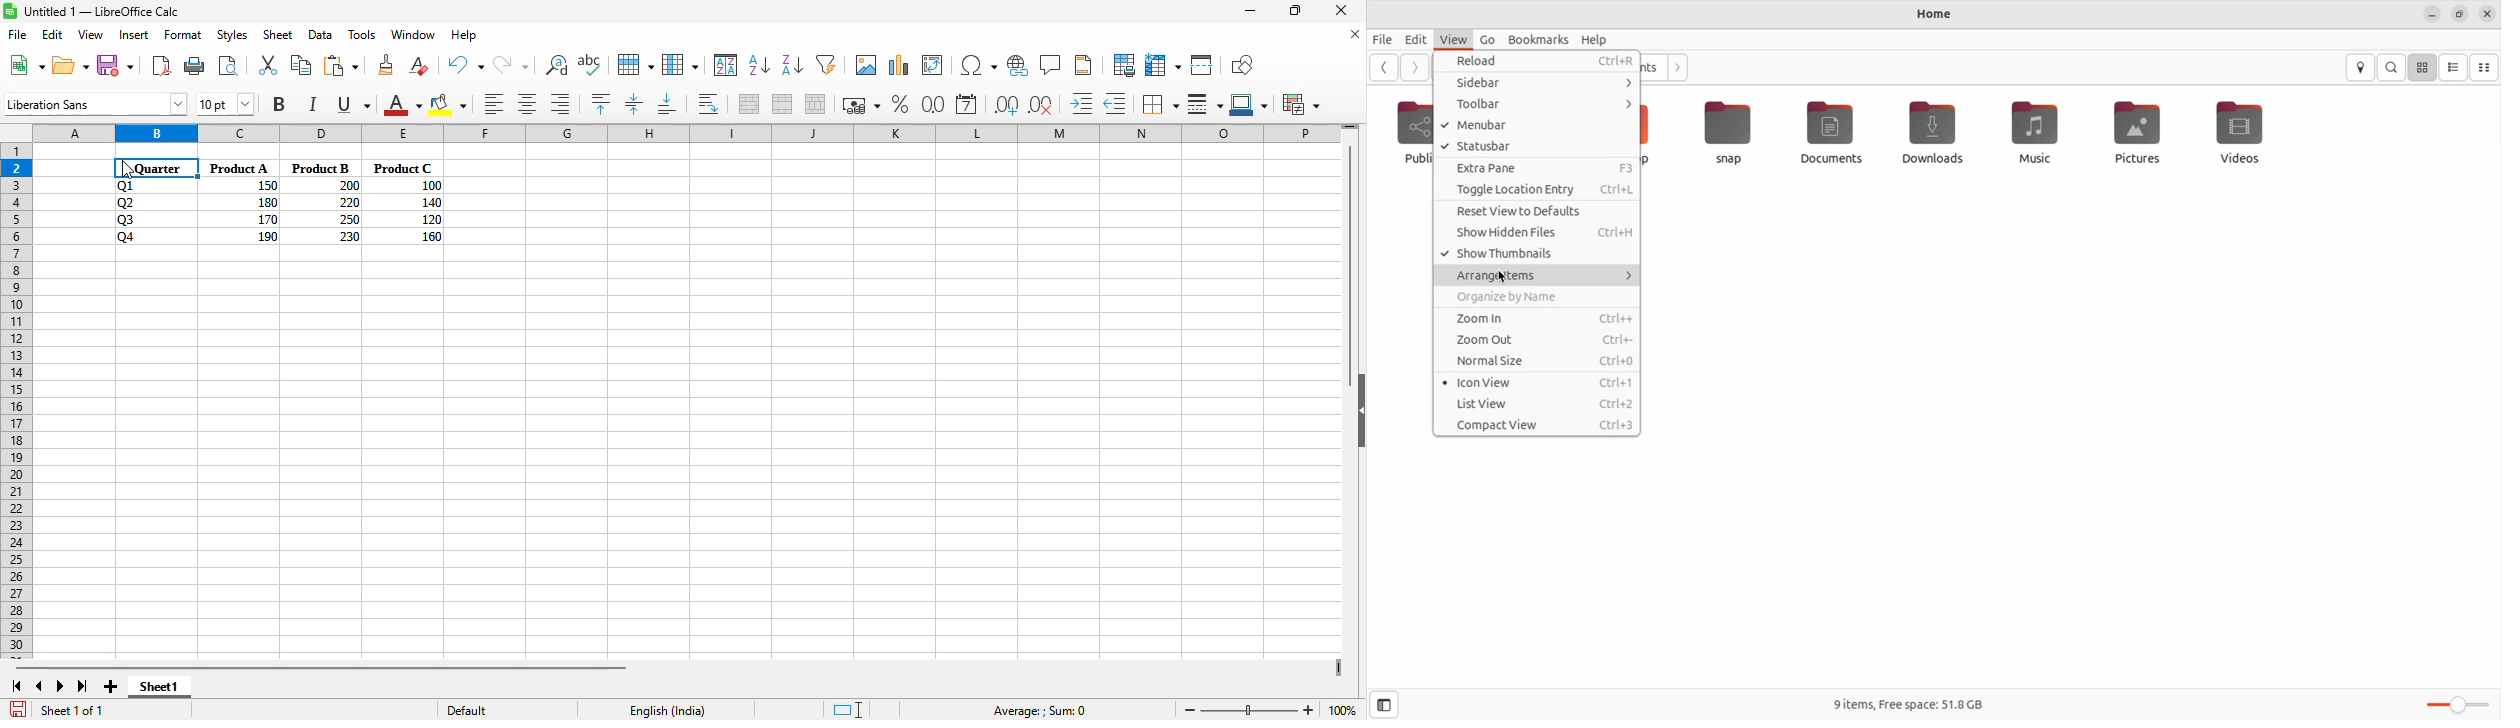 The height and width of the screenshot is (728, 2520). I want to click on close document, so click(1355, 34).